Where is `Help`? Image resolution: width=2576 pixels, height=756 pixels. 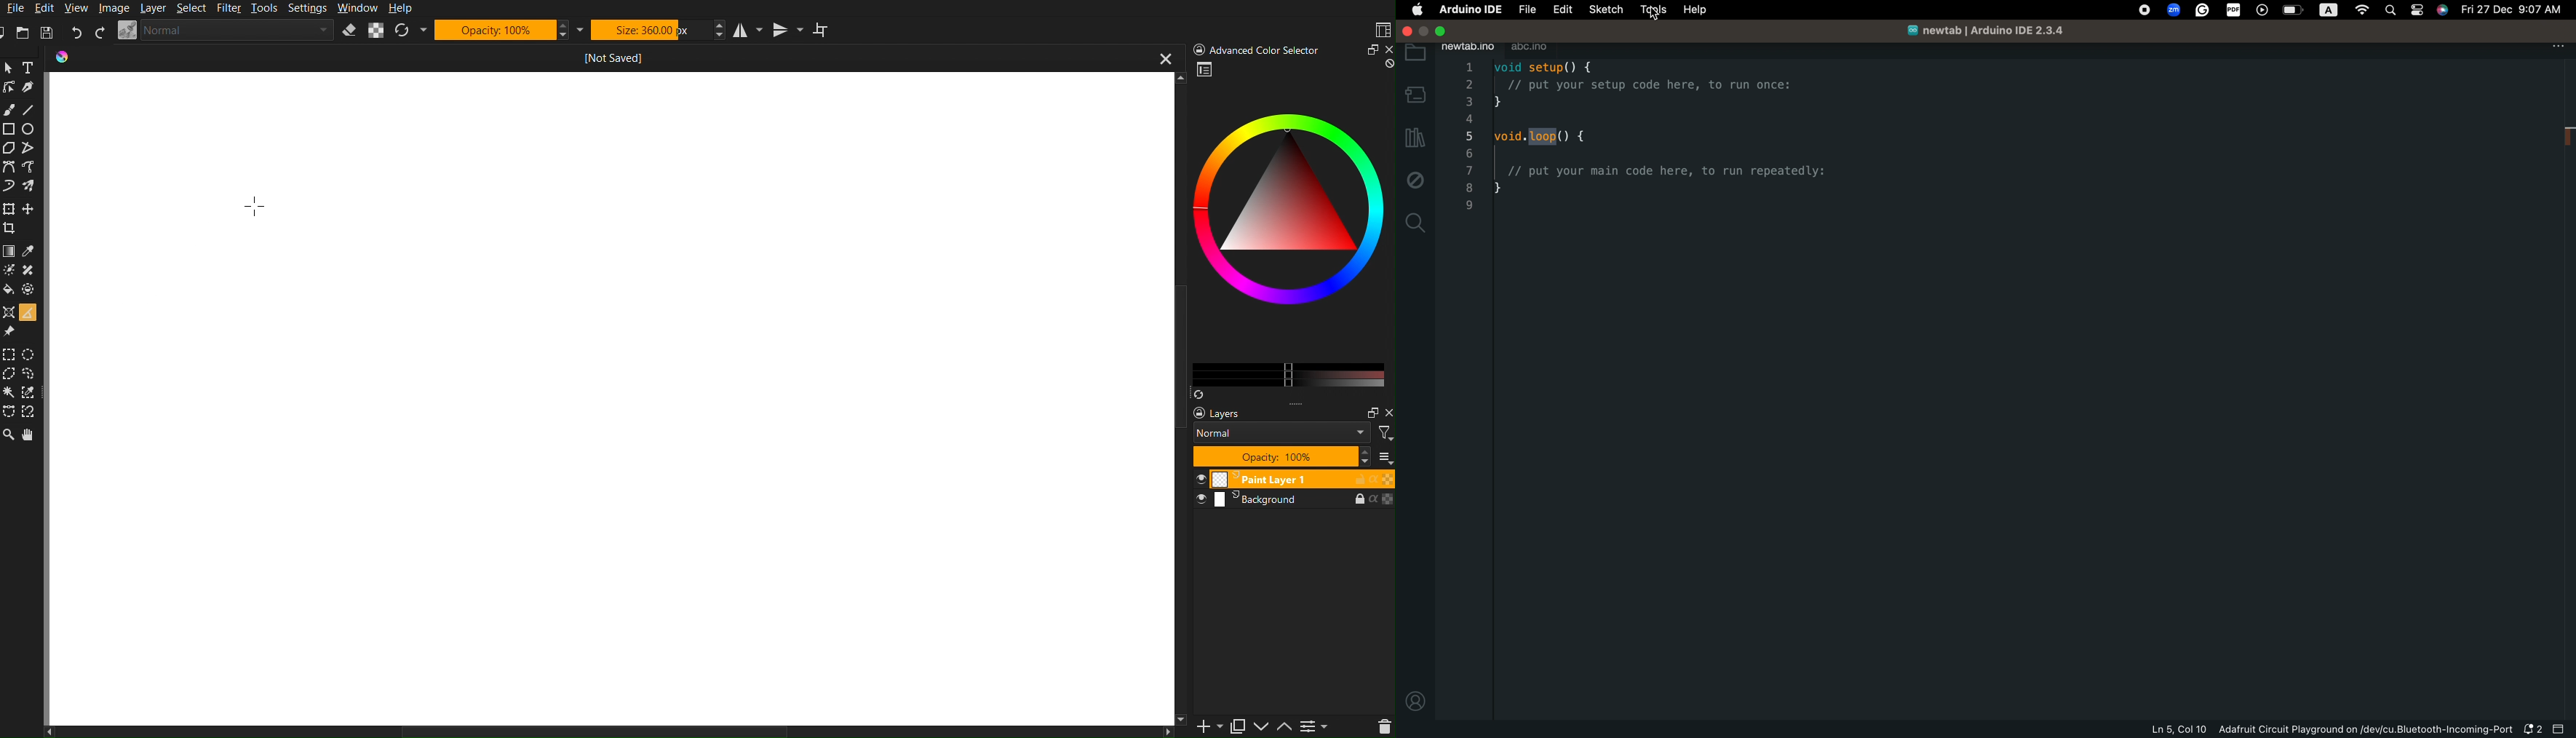 Help is located at coordinates (401, 8).